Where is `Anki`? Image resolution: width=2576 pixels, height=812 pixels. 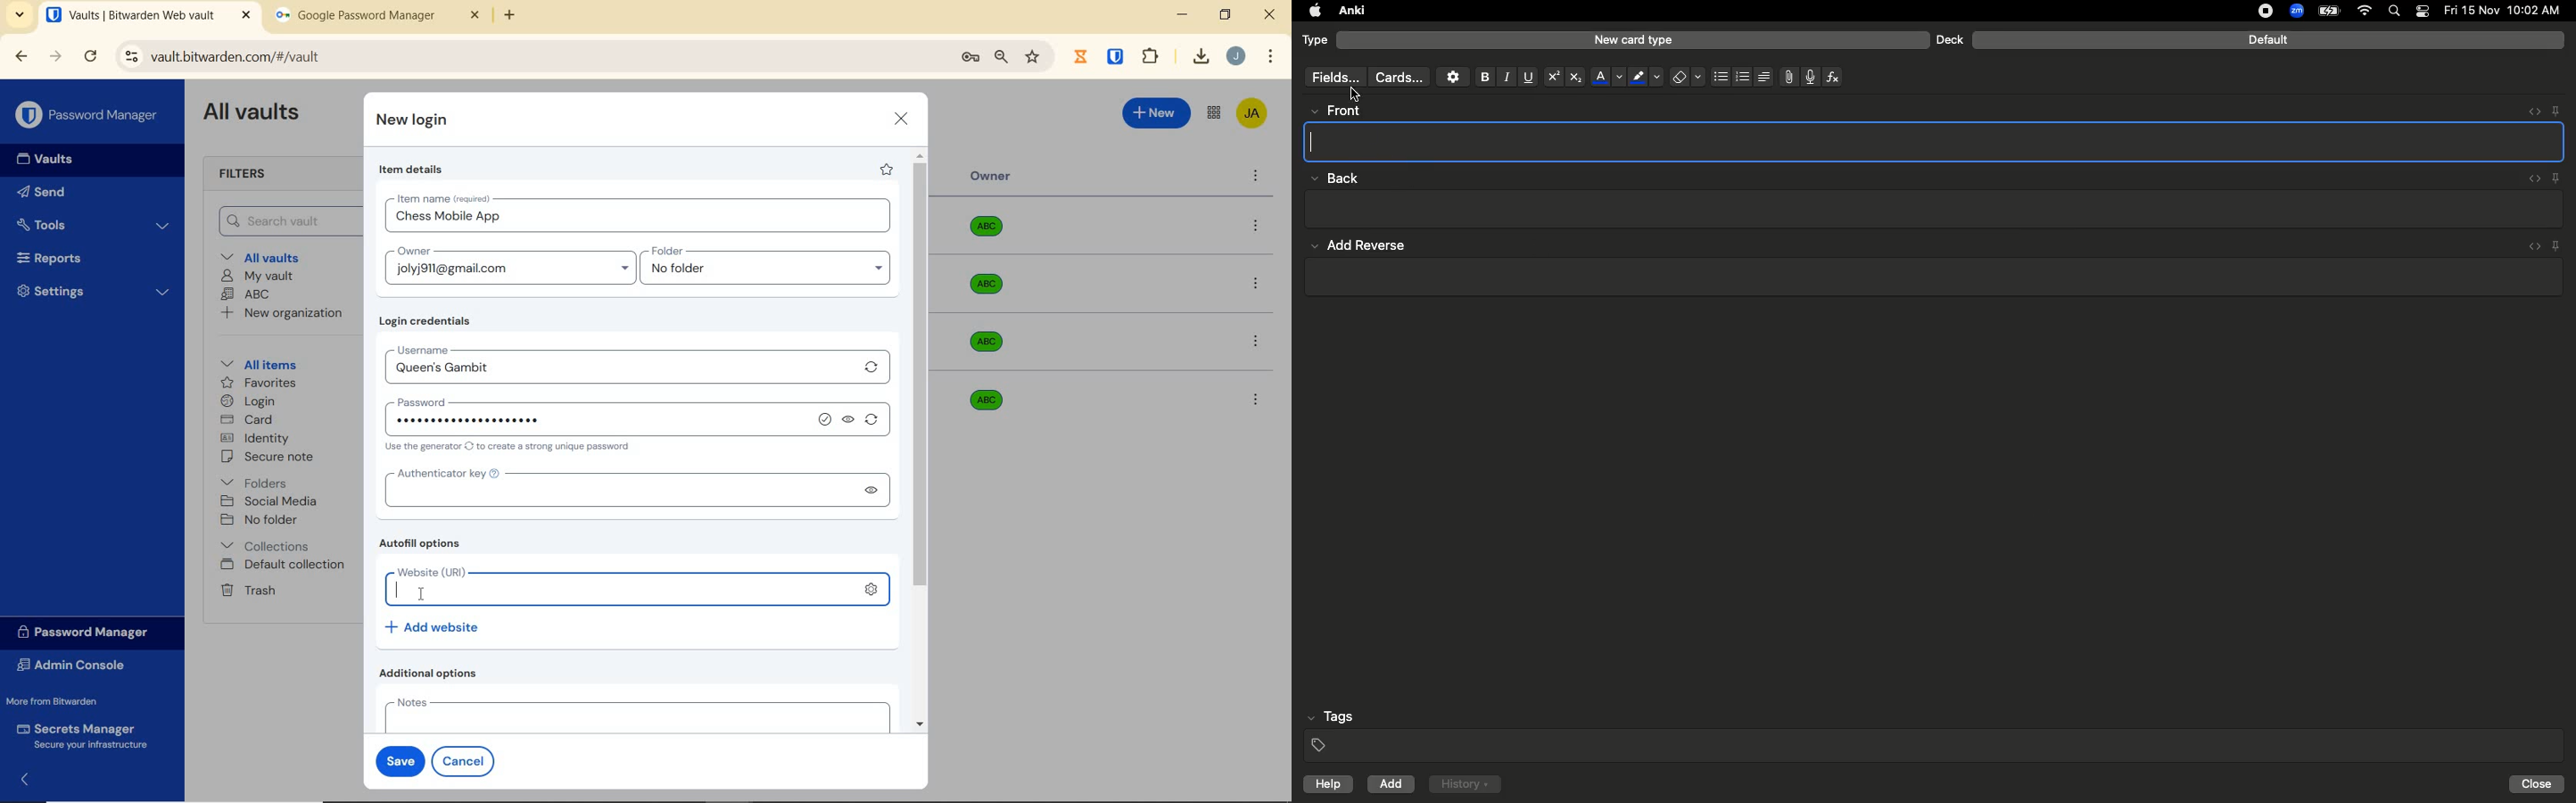 Anki is located at coordinates (1350, 12).